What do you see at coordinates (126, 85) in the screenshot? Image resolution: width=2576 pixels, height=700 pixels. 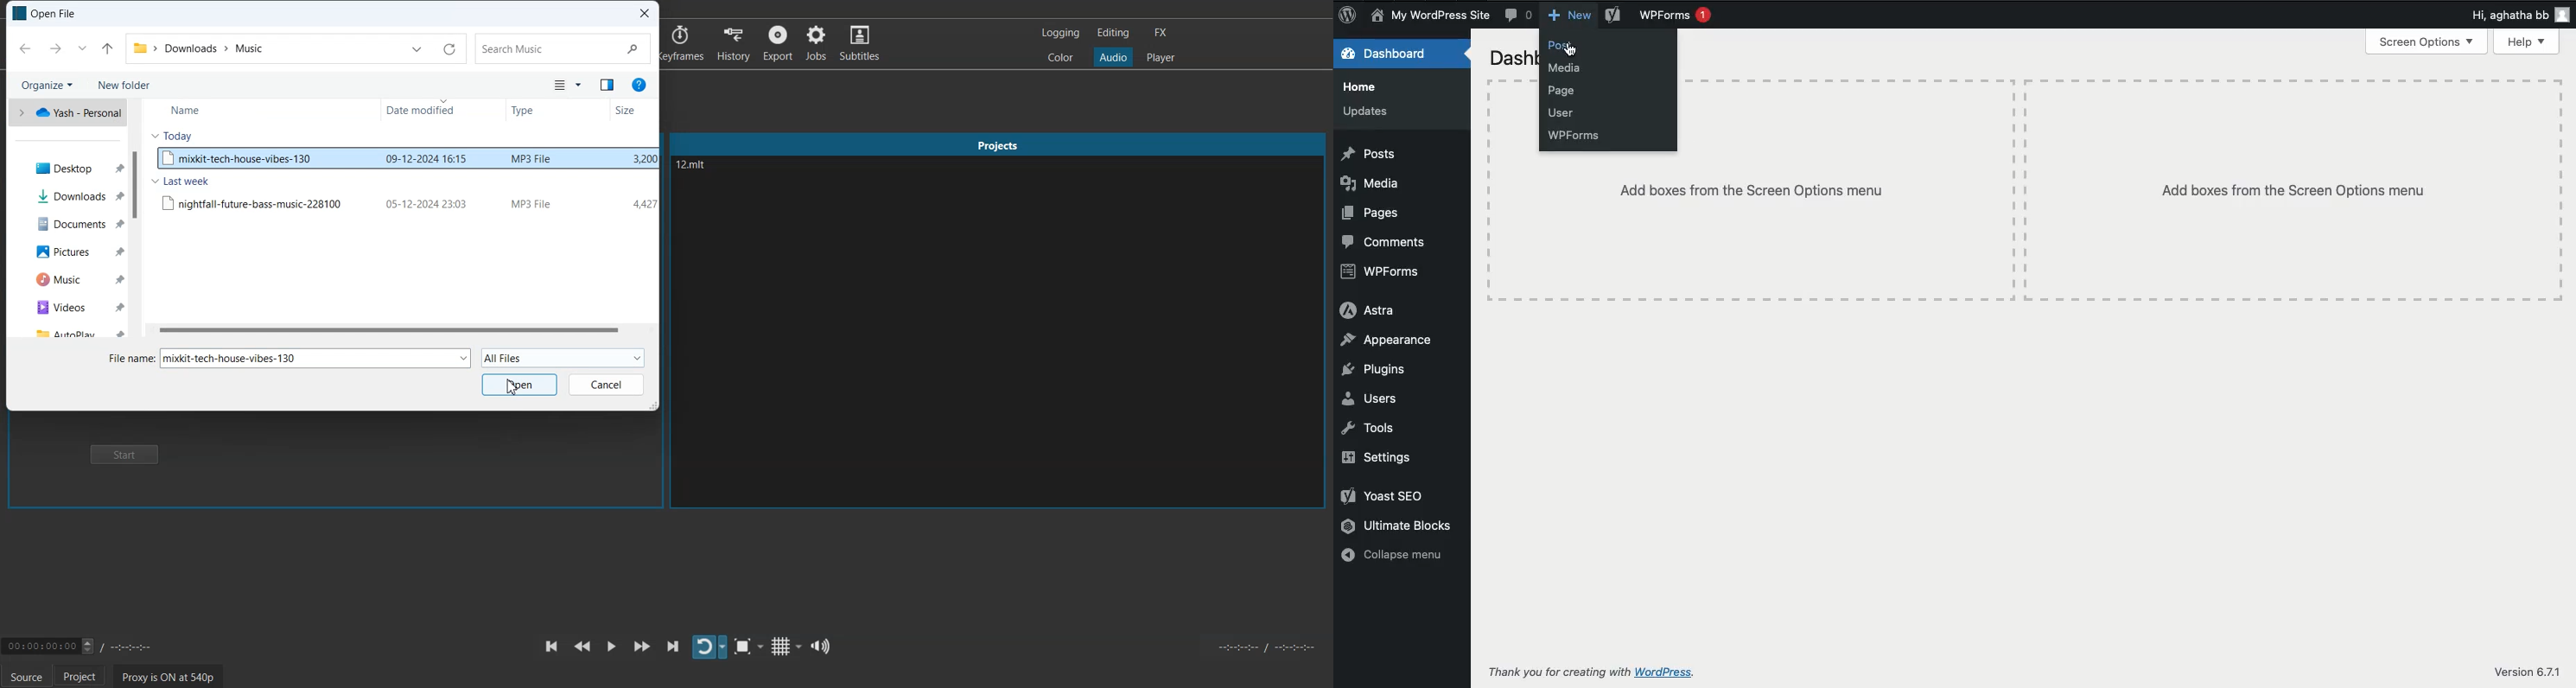 I see `New Folder` at bounding box center [126, 85].